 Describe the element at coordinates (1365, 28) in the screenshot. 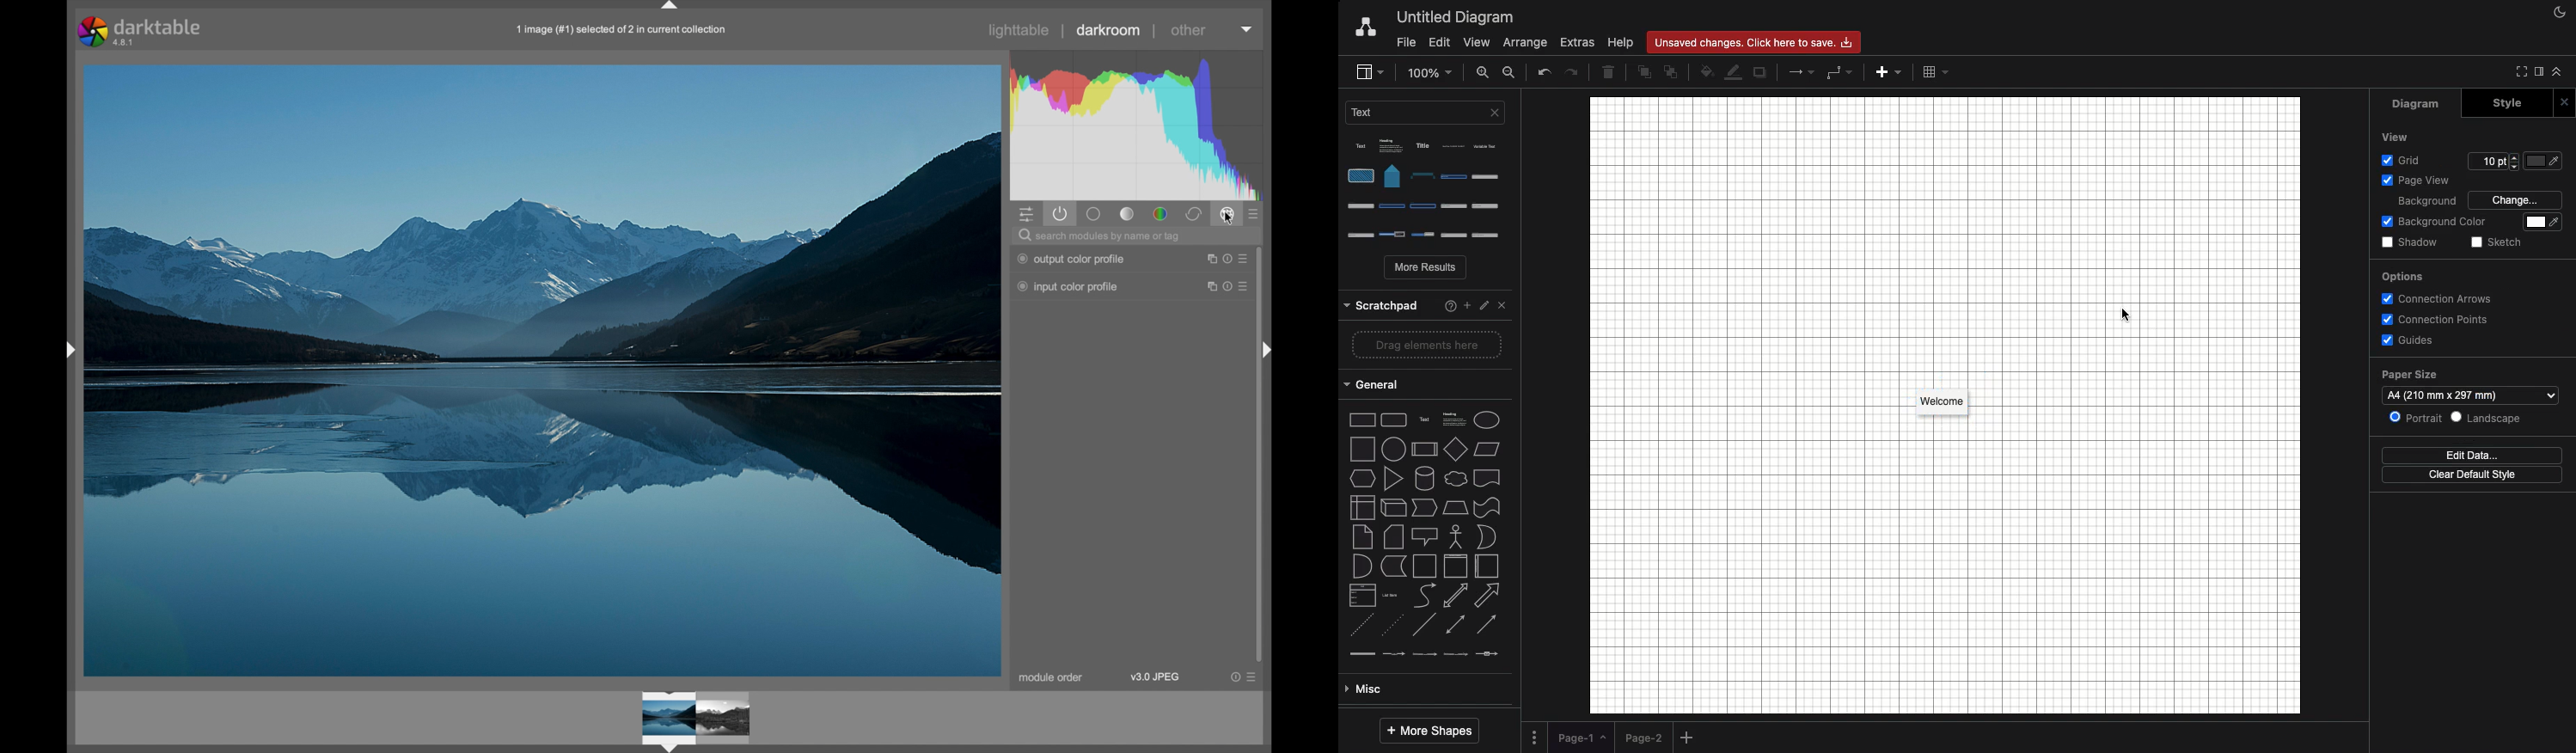

I see `Draw.io` at that location.